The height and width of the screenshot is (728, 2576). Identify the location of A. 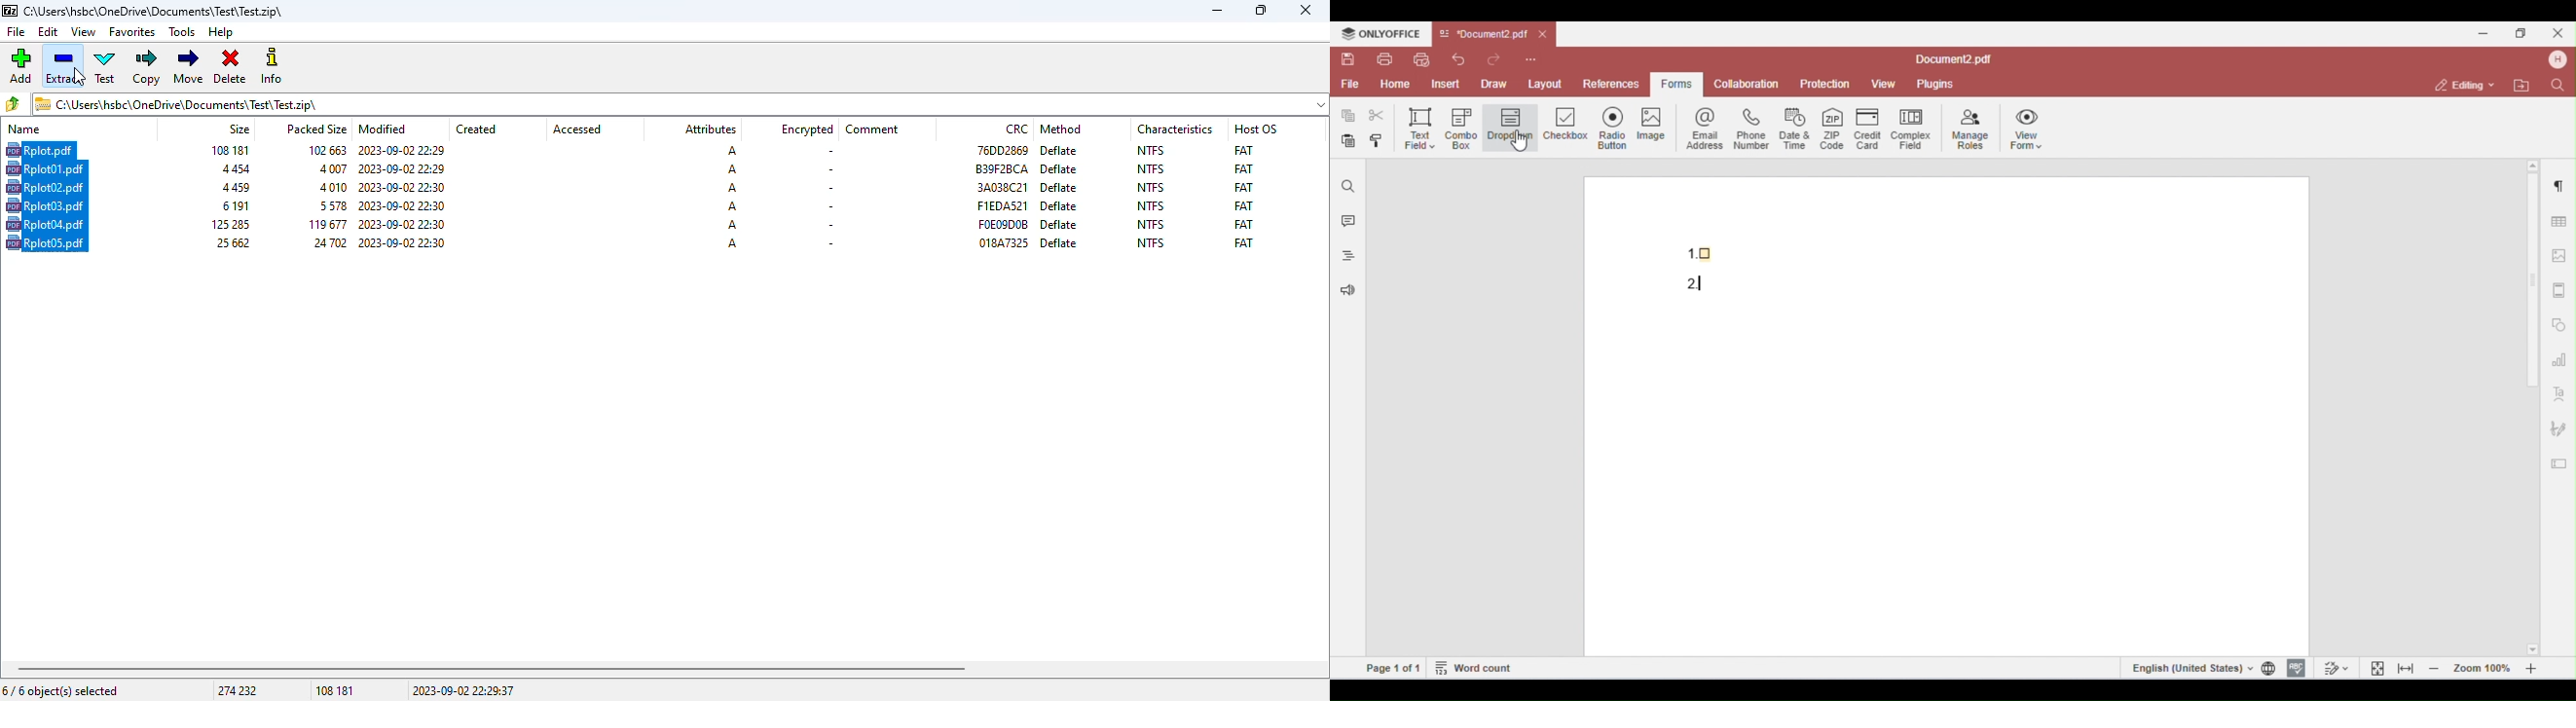
(732, 242).